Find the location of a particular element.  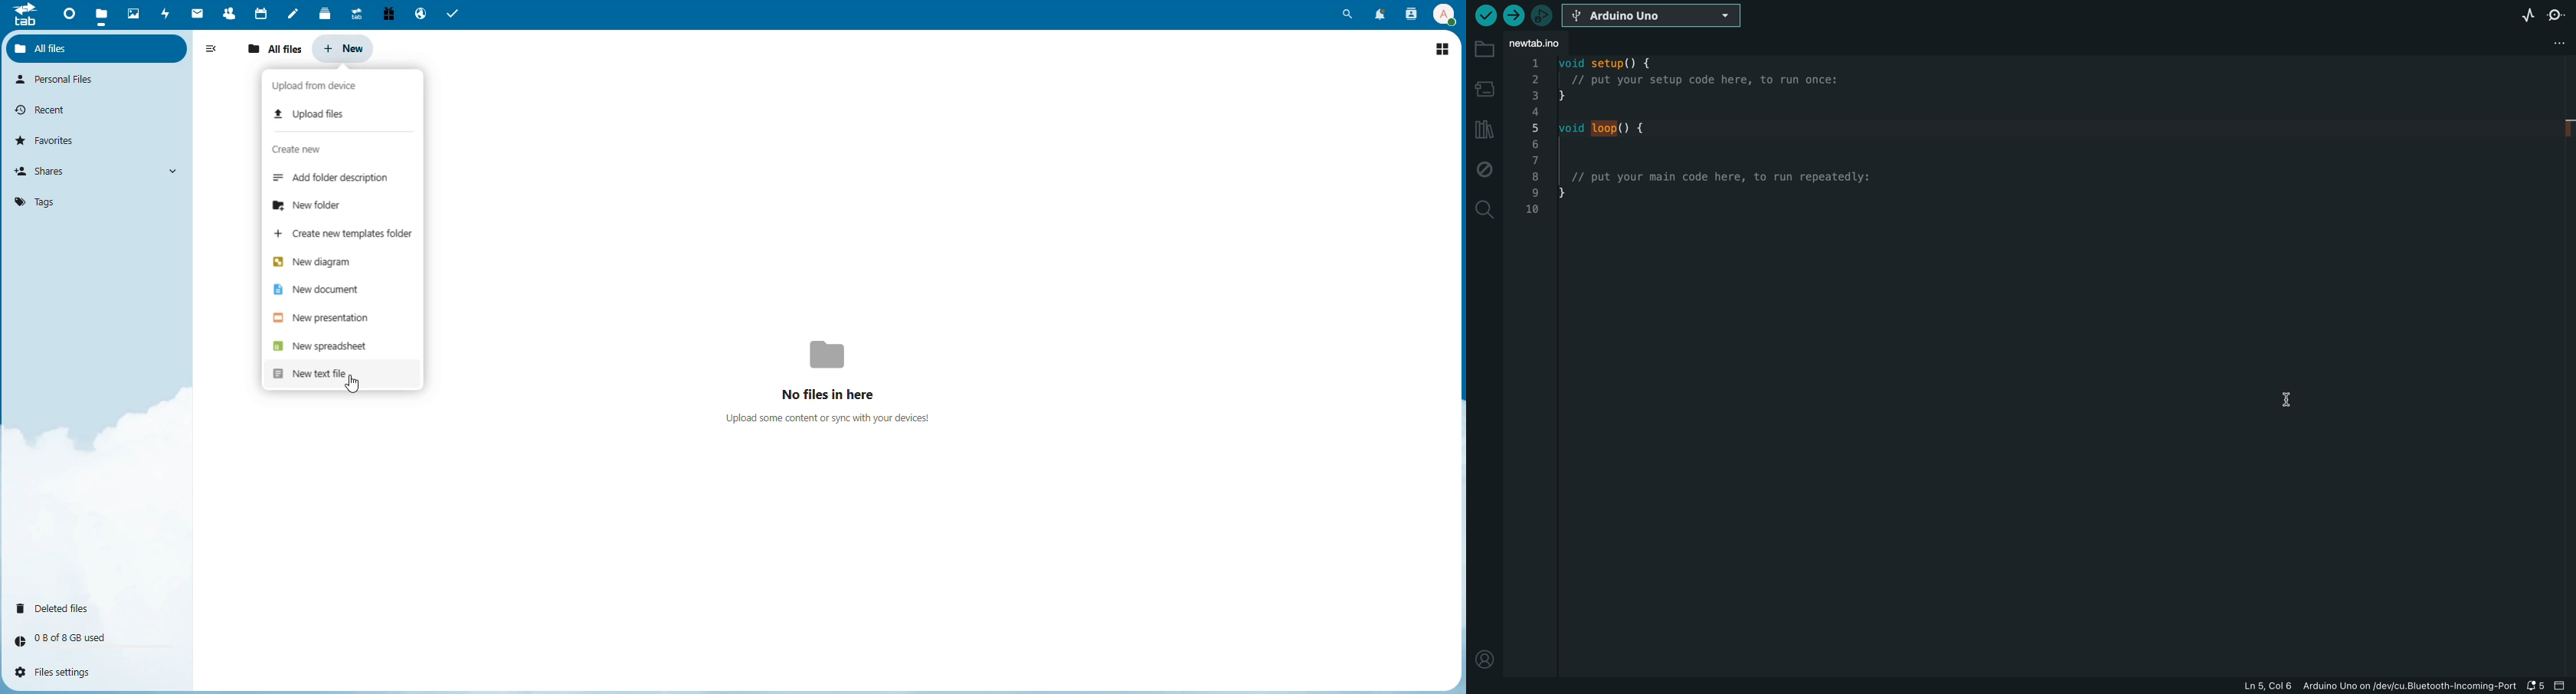

Calendar is located at coordinates (260, 12).